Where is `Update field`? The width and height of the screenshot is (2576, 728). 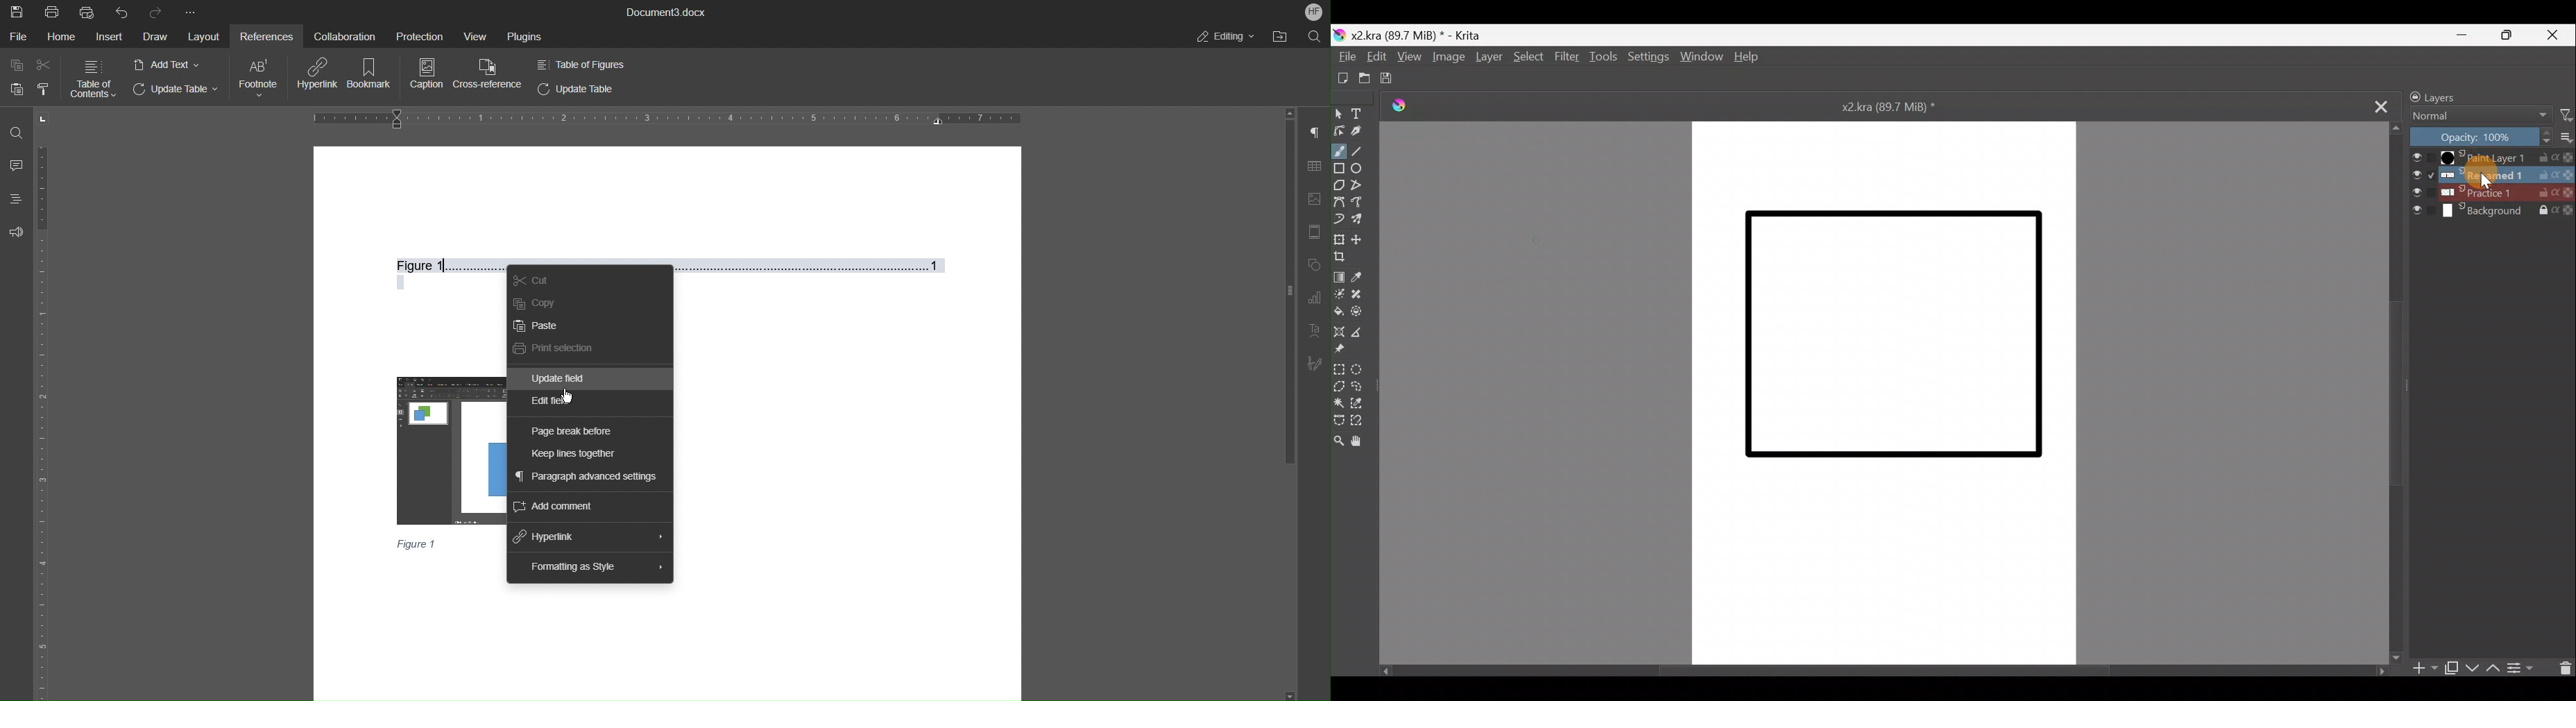
Update field is located at coordinates (561, 379).